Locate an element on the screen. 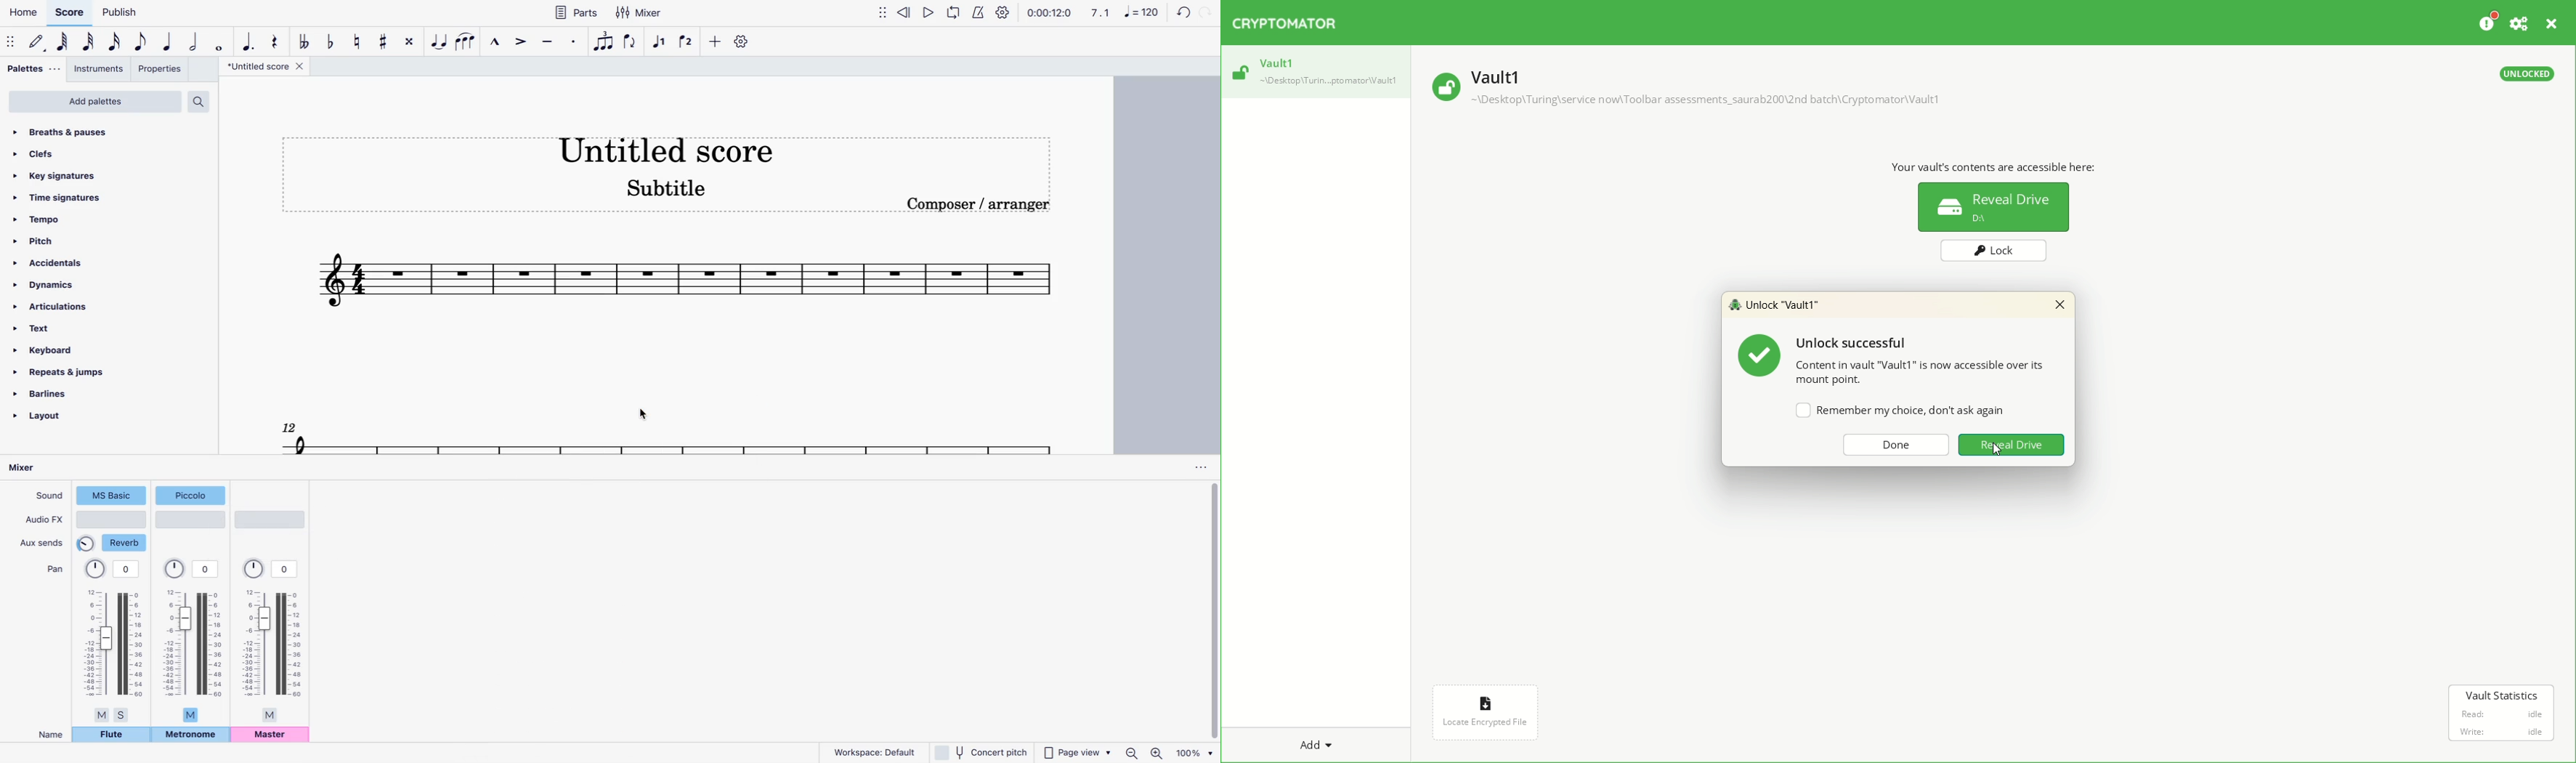 The image size is (2576, 784). locate encrypted file is located at coordinates (1485, 712).